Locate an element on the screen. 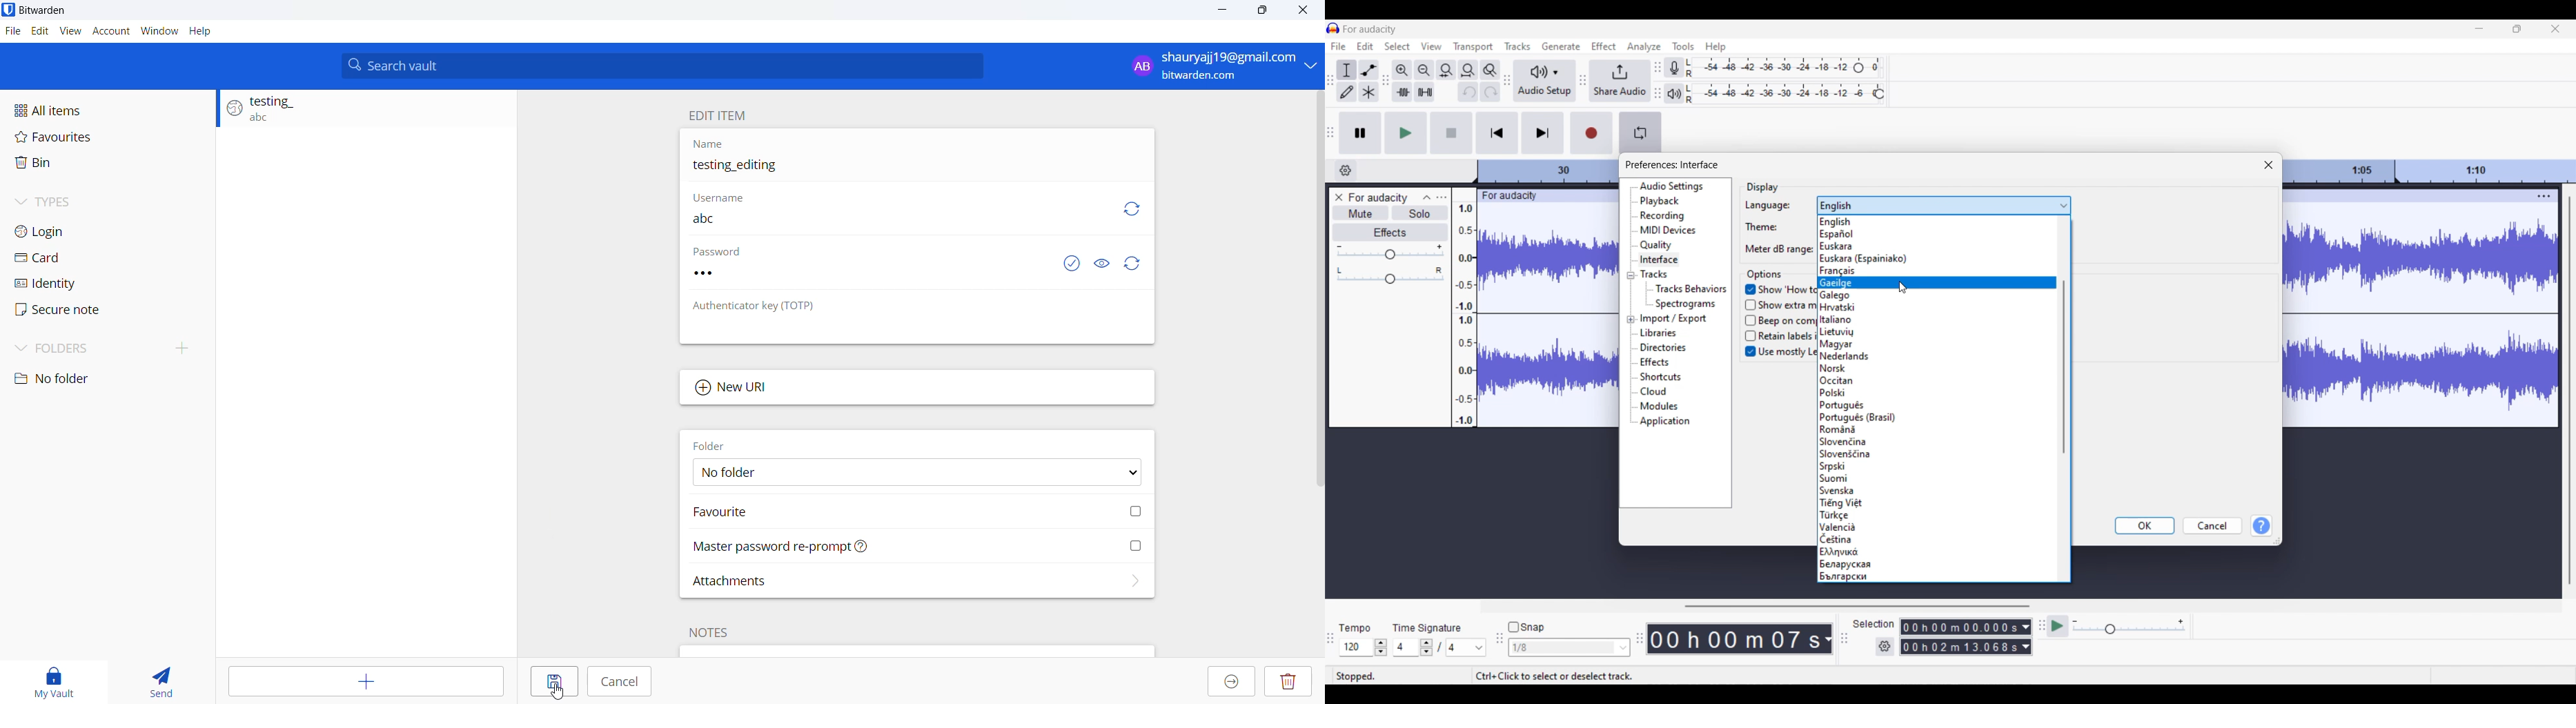 This screenshot has width=2576, height=728. Show in smaller tab is located at coordinates (2517, 29).